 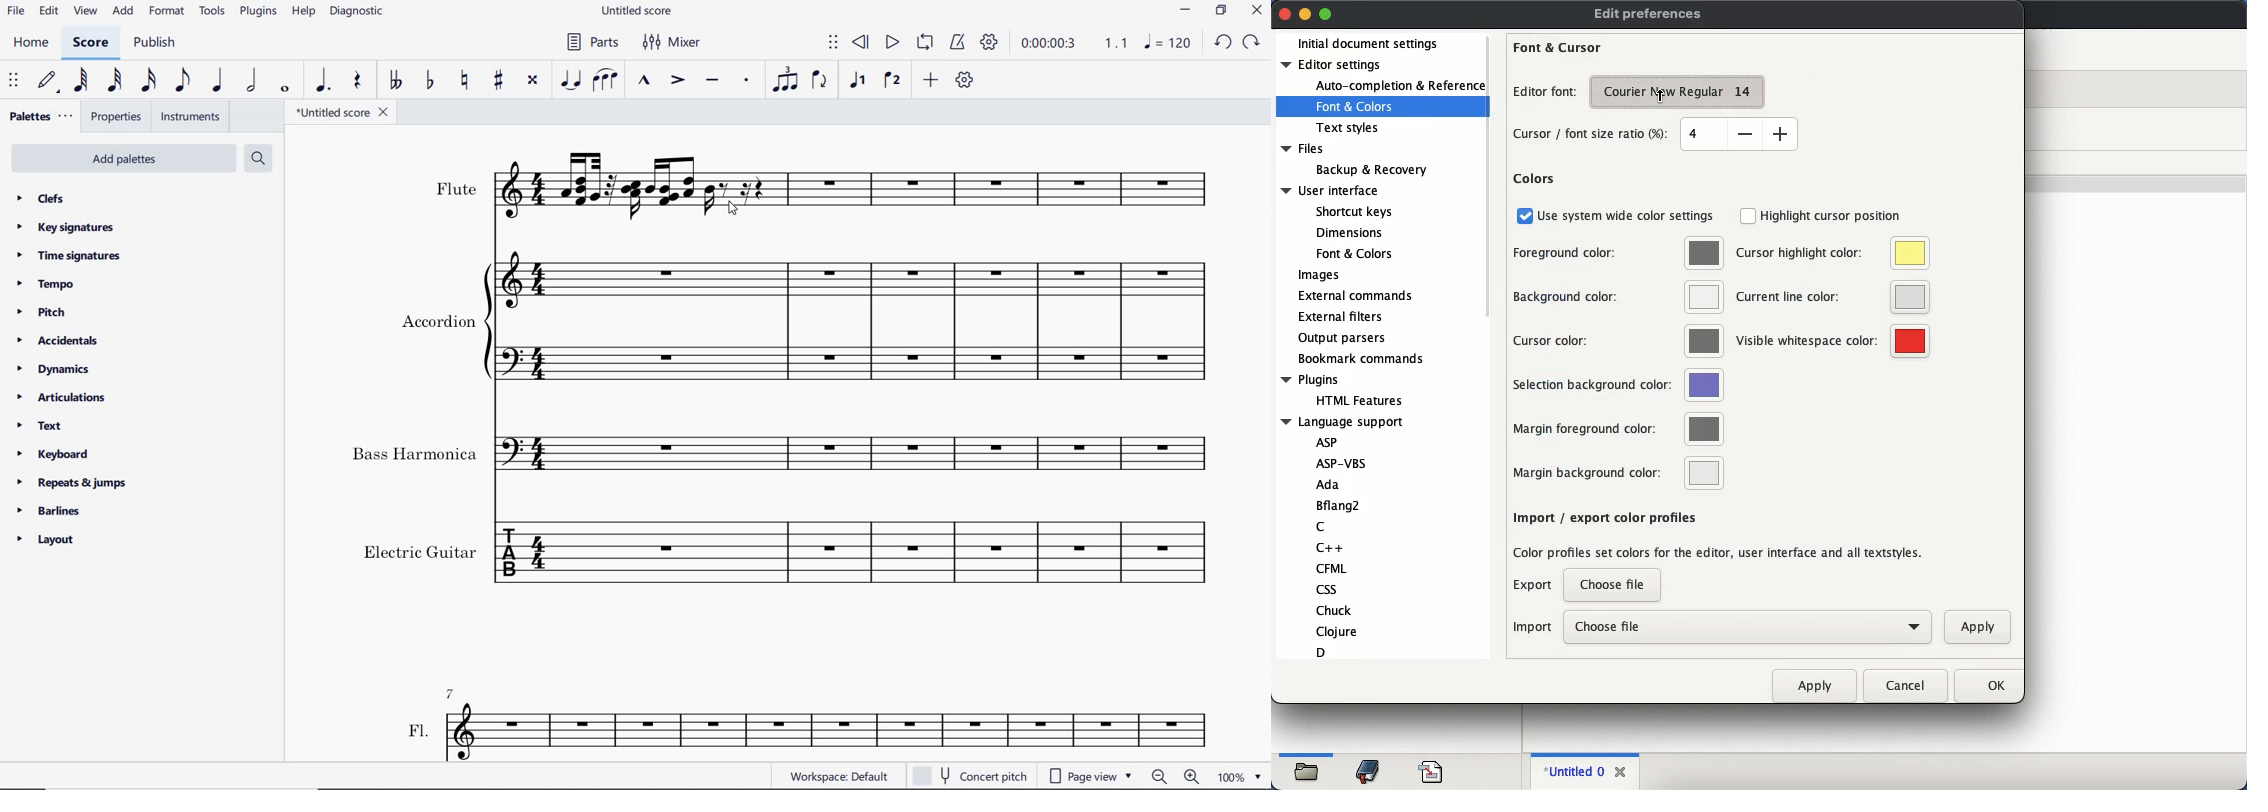 What do you see at coordinates (115, 81) in the screenshot?
I see `32nd note` at bounding box center [115, 81].